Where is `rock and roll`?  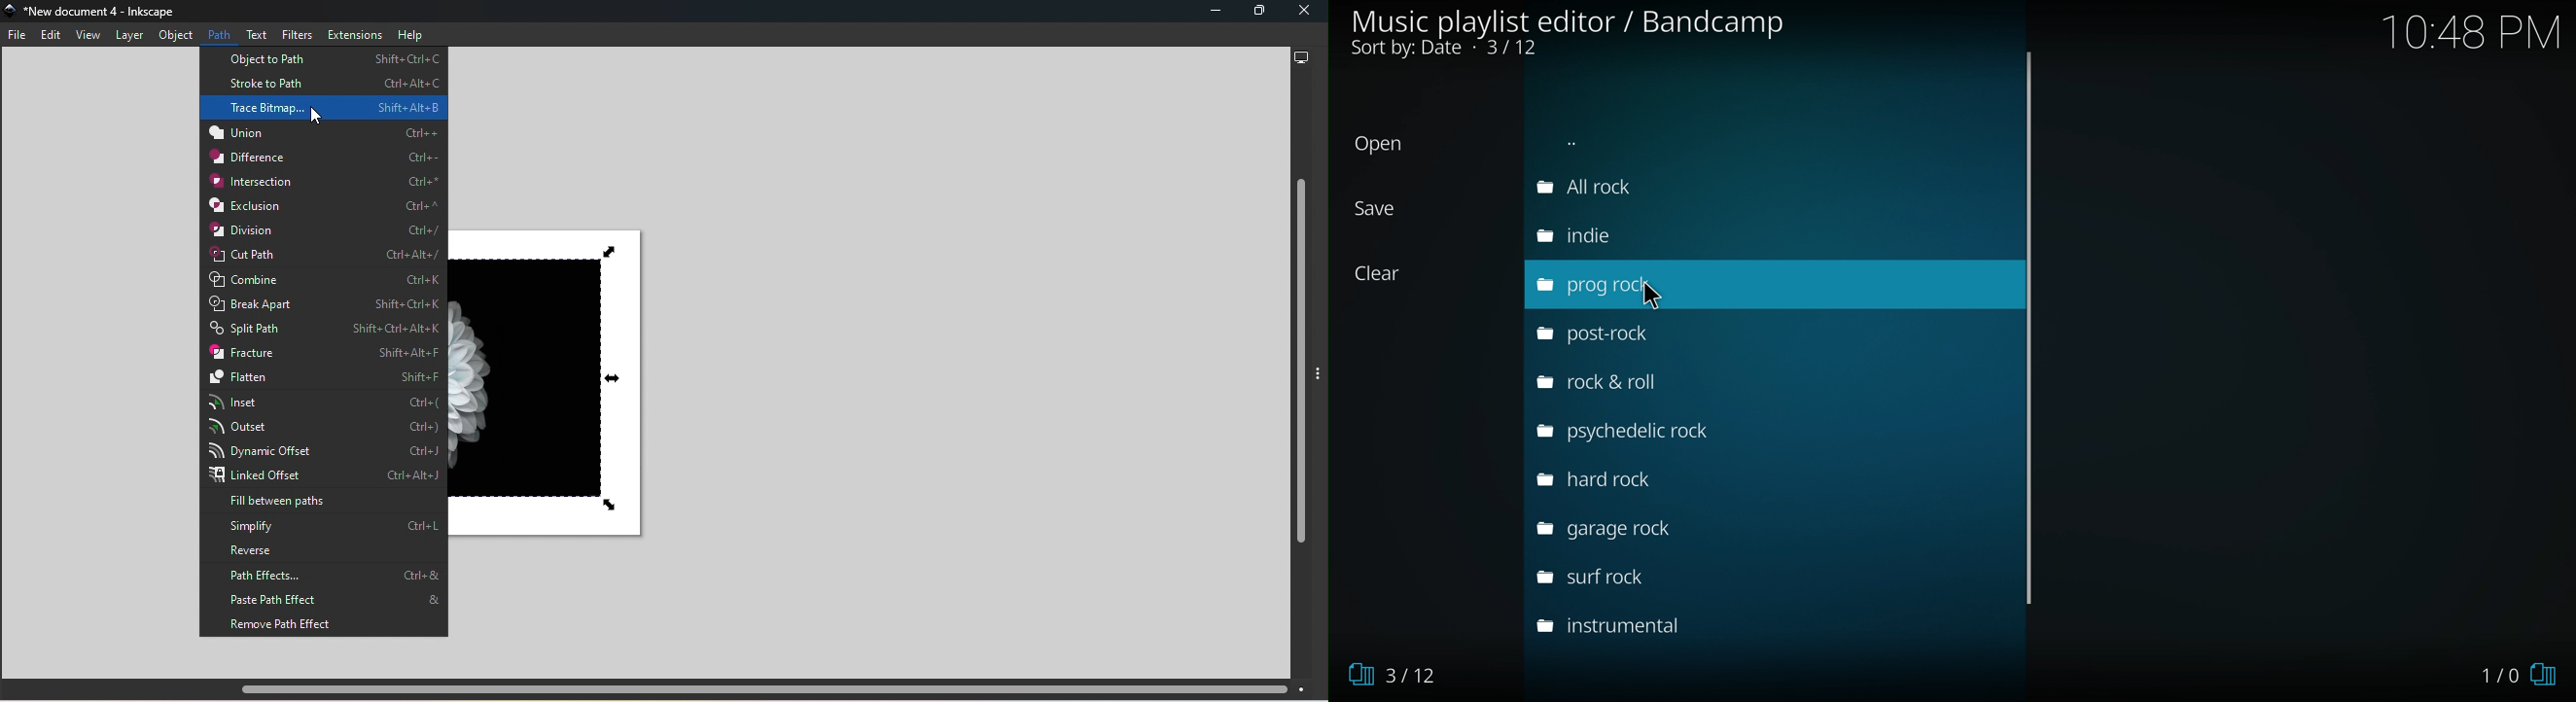 rock and roll is located at coordinates (1609, 385).